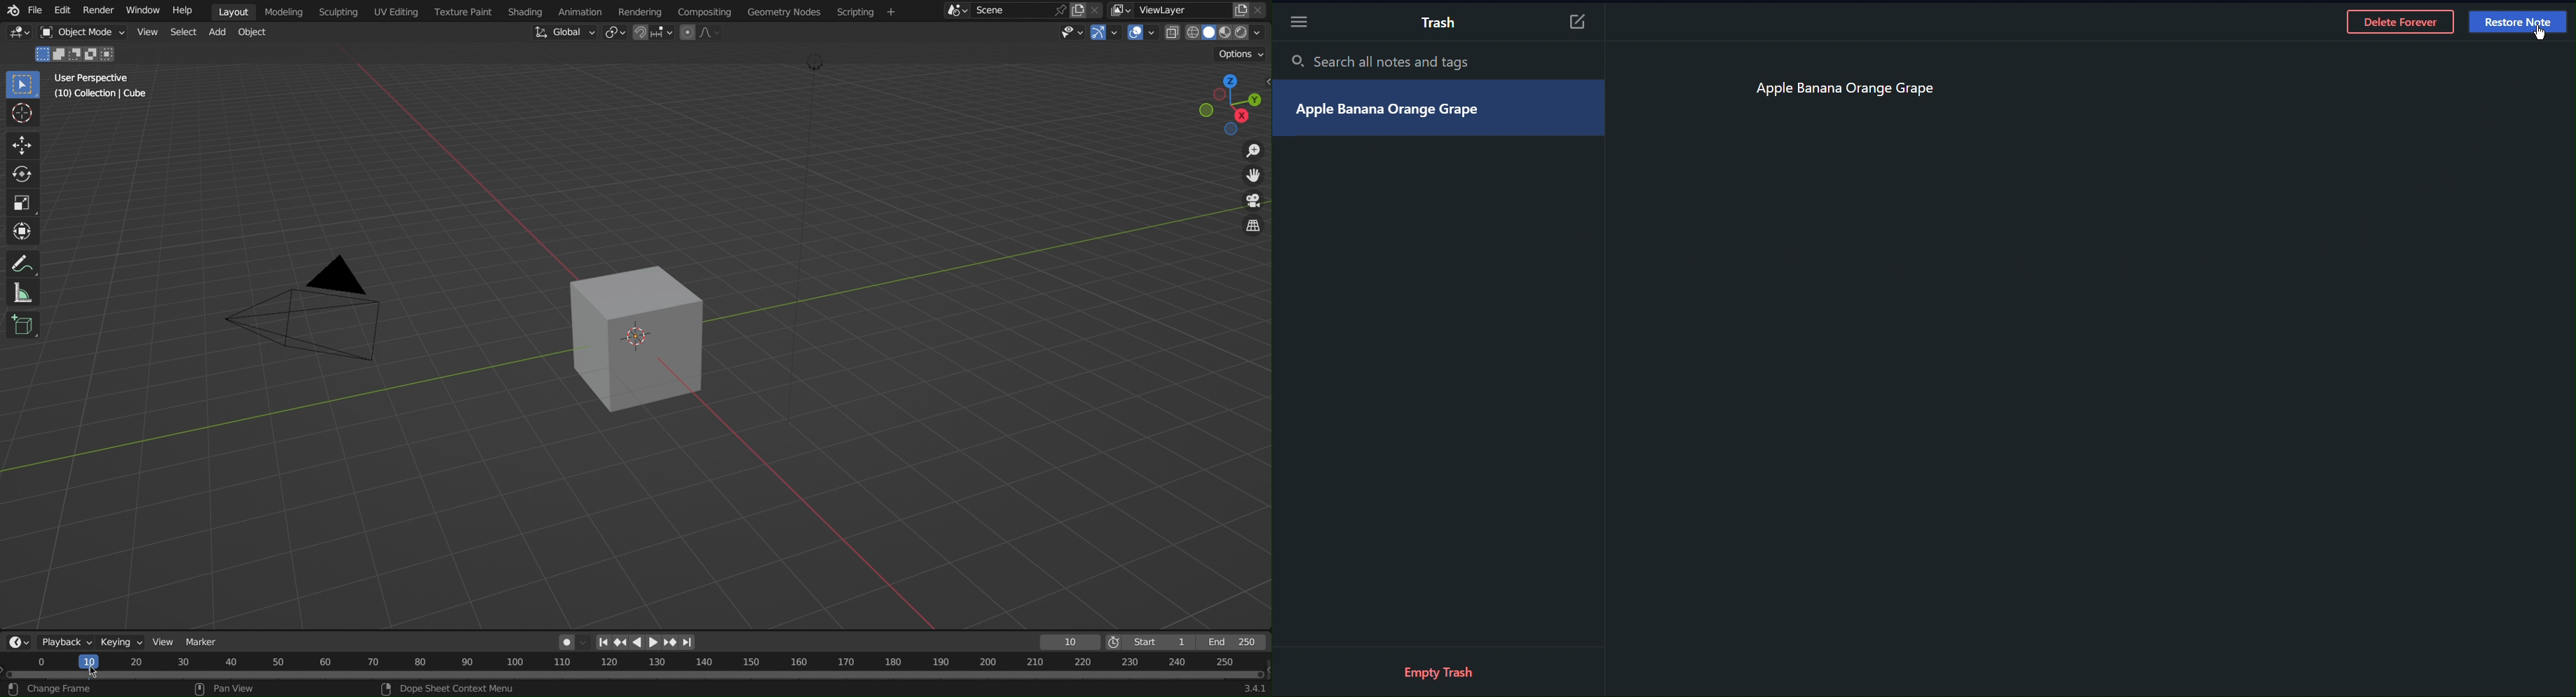 This screenshot has height=700, width=2576. I want to click on Render, so click(101, 11).